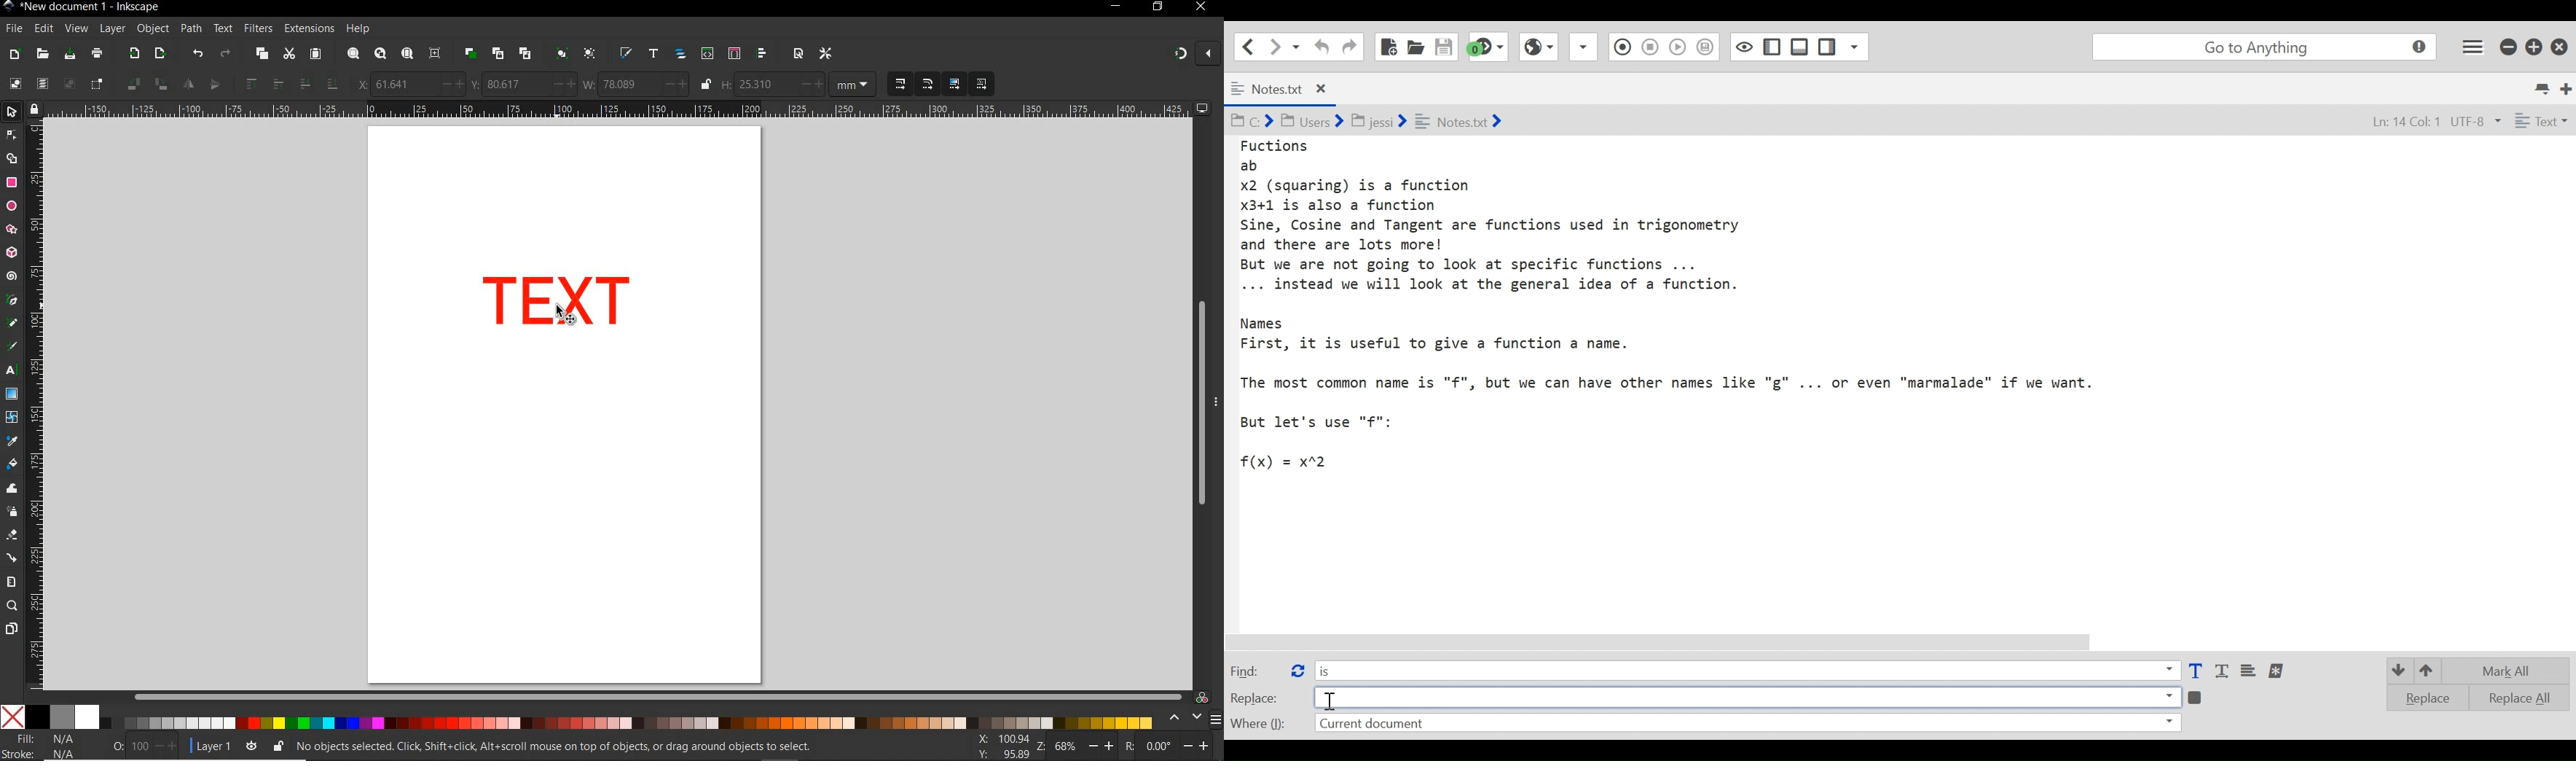 This screenshot has height=784, width=2576. I want to click on Show/Hide Right pane, so click(1743, 46).